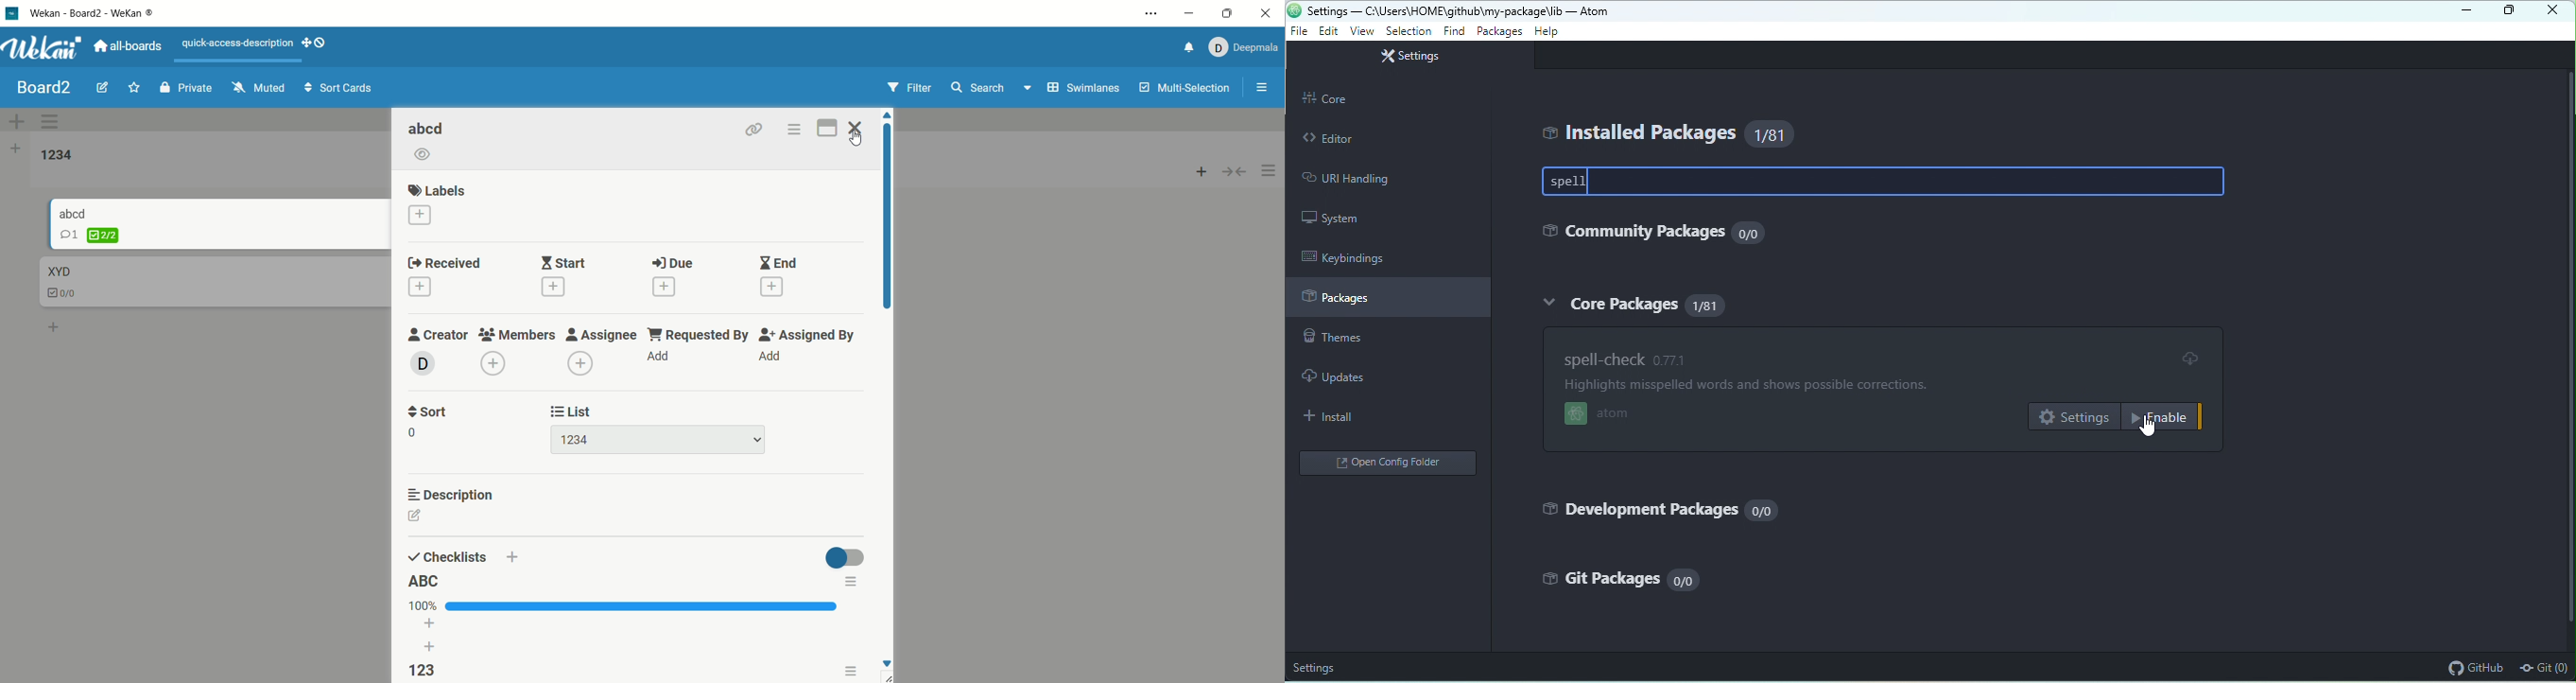 The image size is (2576, 700). I want to click on all boards, so click(133, 48).